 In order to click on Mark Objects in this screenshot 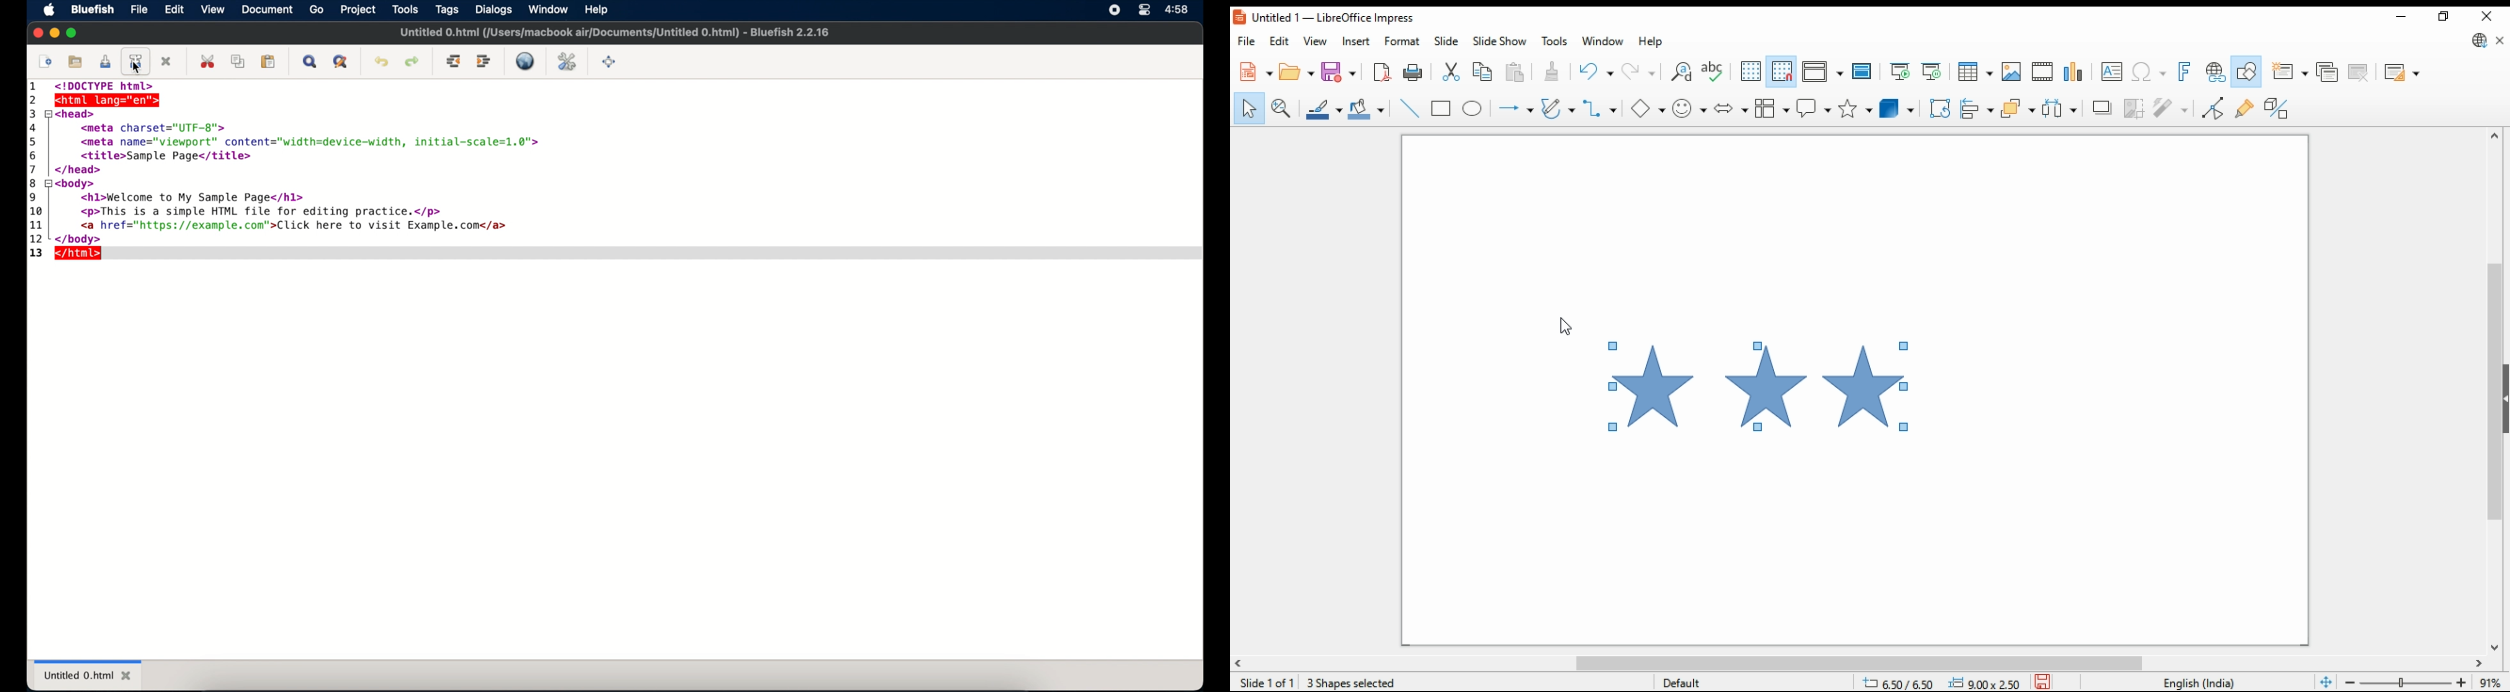, I will do `click(1342, 681)`.